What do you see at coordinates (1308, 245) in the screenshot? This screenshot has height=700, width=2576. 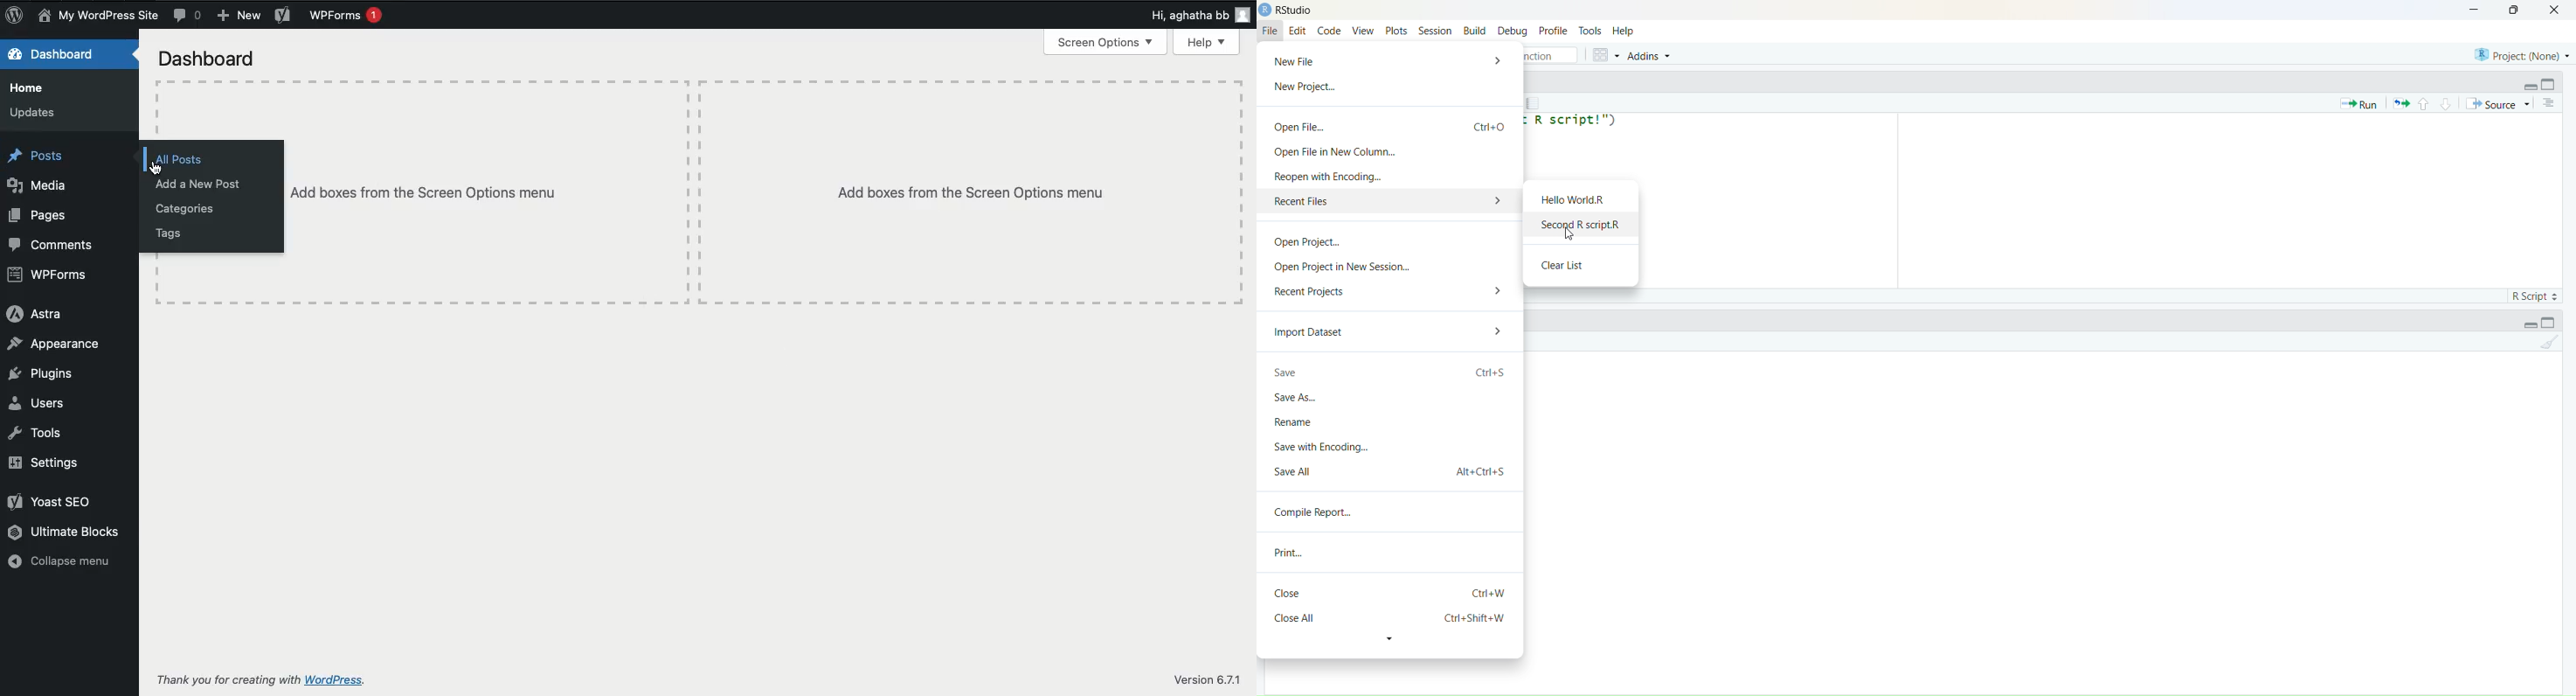 I see `Open Project.` at bounding box center [1308, 245].